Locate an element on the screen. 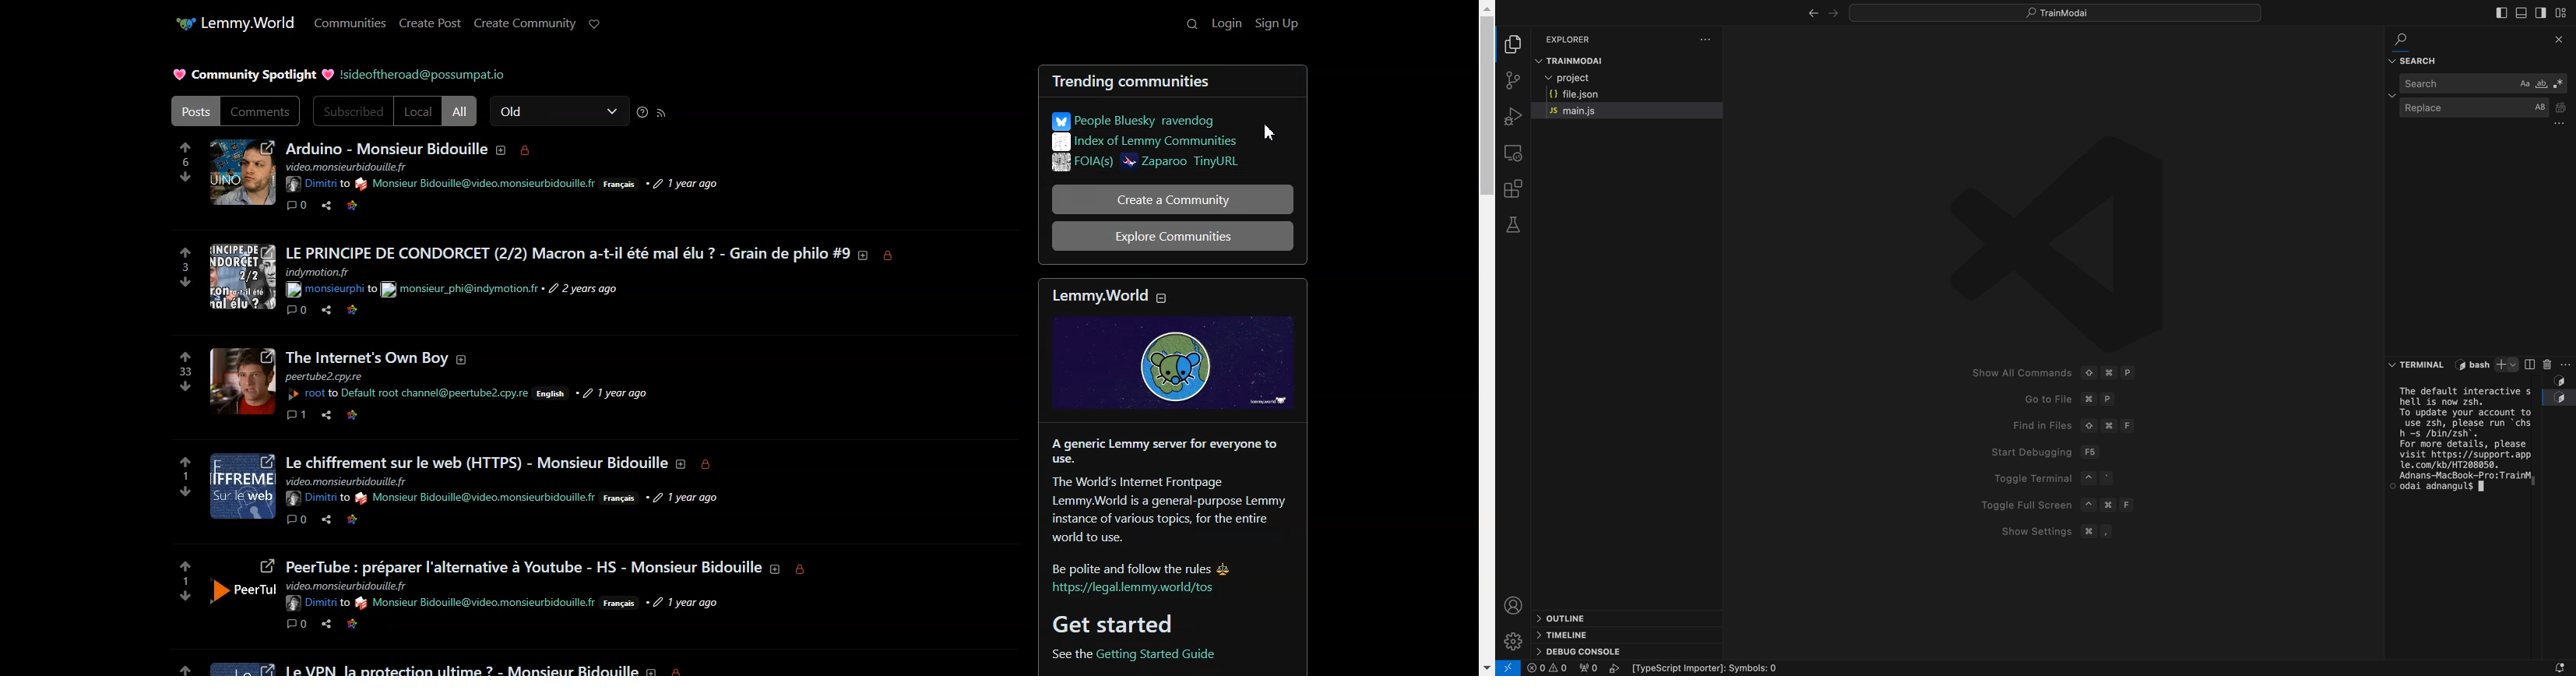  Comment is located at coordinates (297, 205).